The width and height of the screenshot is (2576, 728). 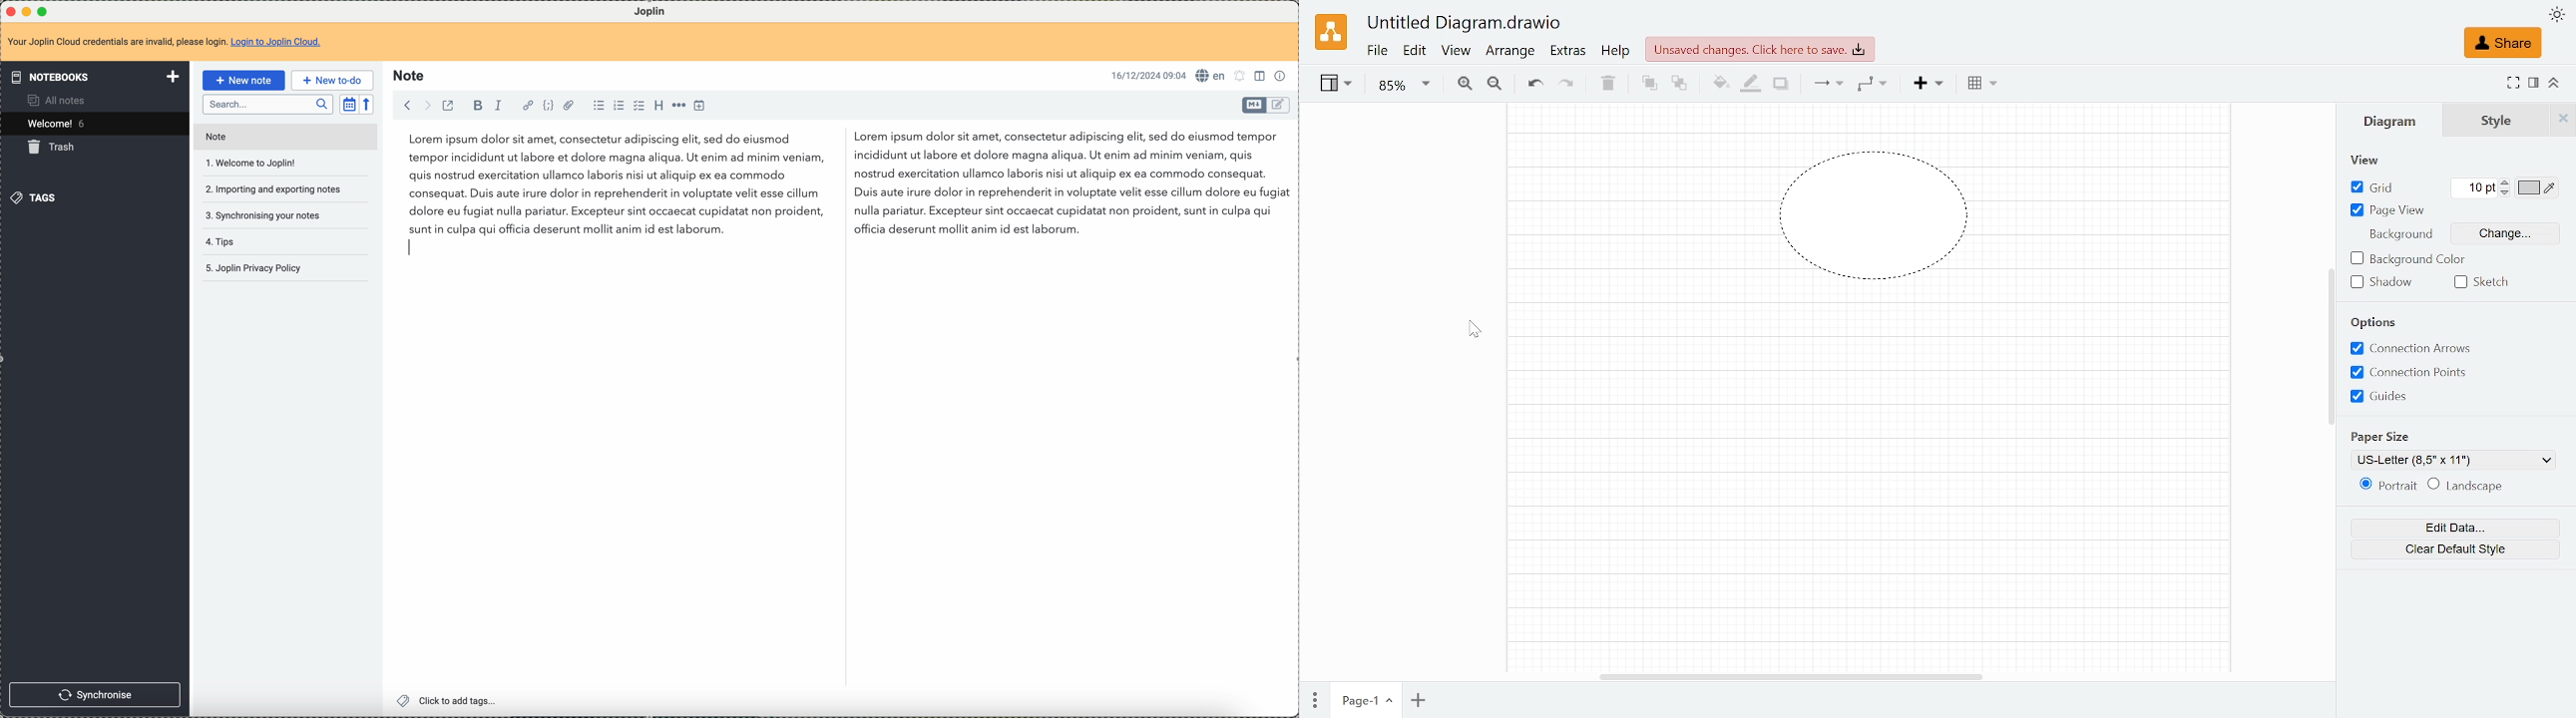 What do you see at coordinates (1279, 105) in the screenshot?
I see `toggle editor` at bounding box center [1279, 105].